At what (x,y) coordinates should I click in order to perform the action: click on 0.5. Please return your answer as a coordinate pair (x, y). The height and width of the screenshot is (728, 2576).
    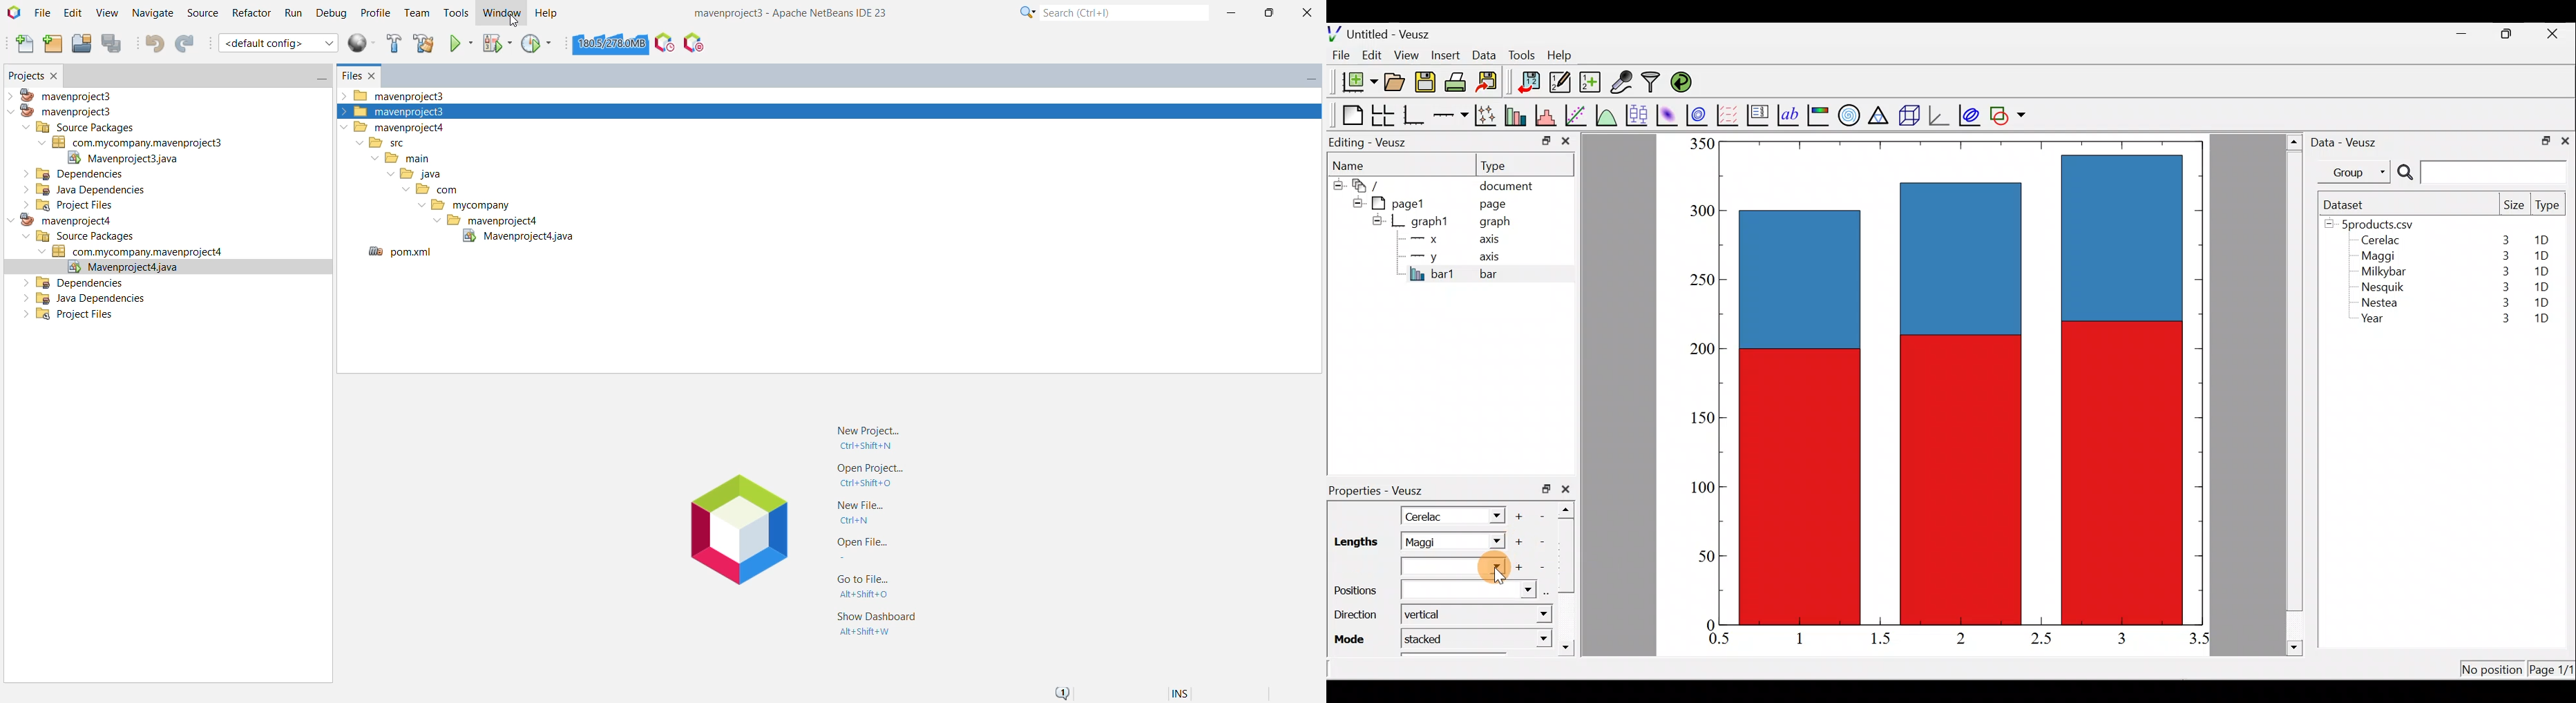
    Looking at the image, I should click on (1720, 641).